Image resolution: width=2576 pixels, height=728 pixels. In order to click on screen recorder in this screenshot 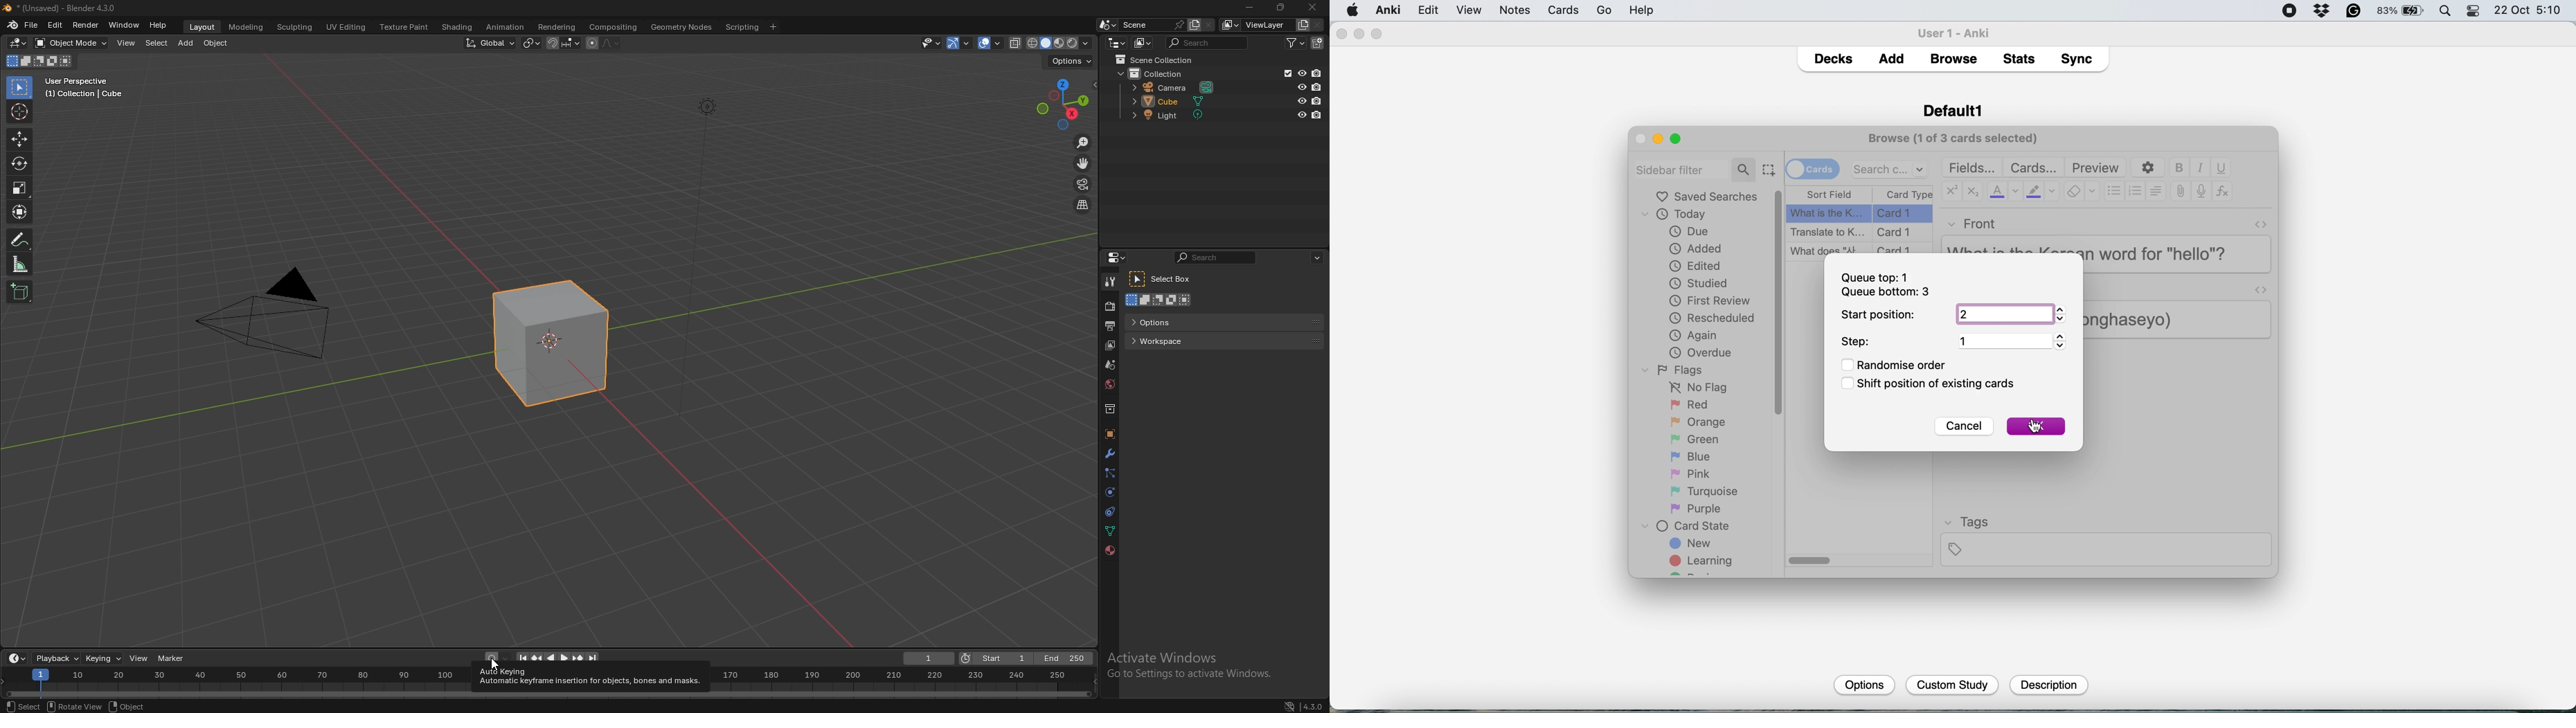, I will do `click(2290, 12)`.